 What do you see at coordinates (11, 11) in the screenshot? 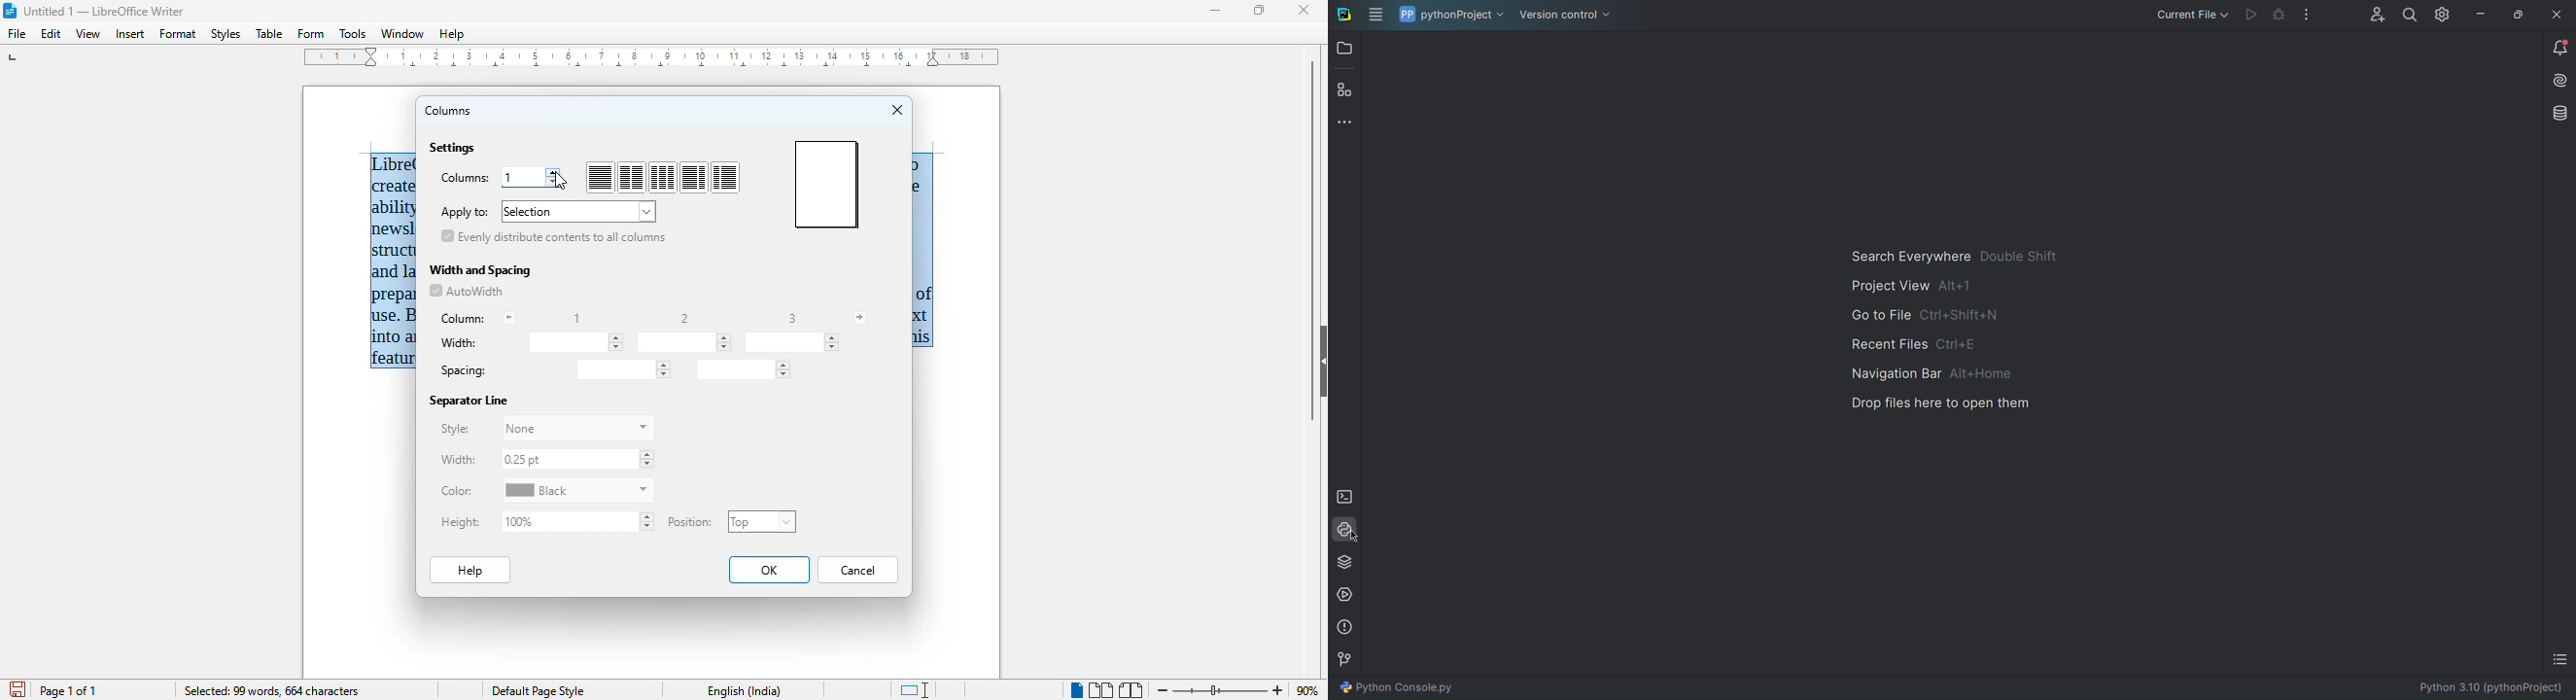
I see `LibreOffice logo` at bounding box center [11, 11].